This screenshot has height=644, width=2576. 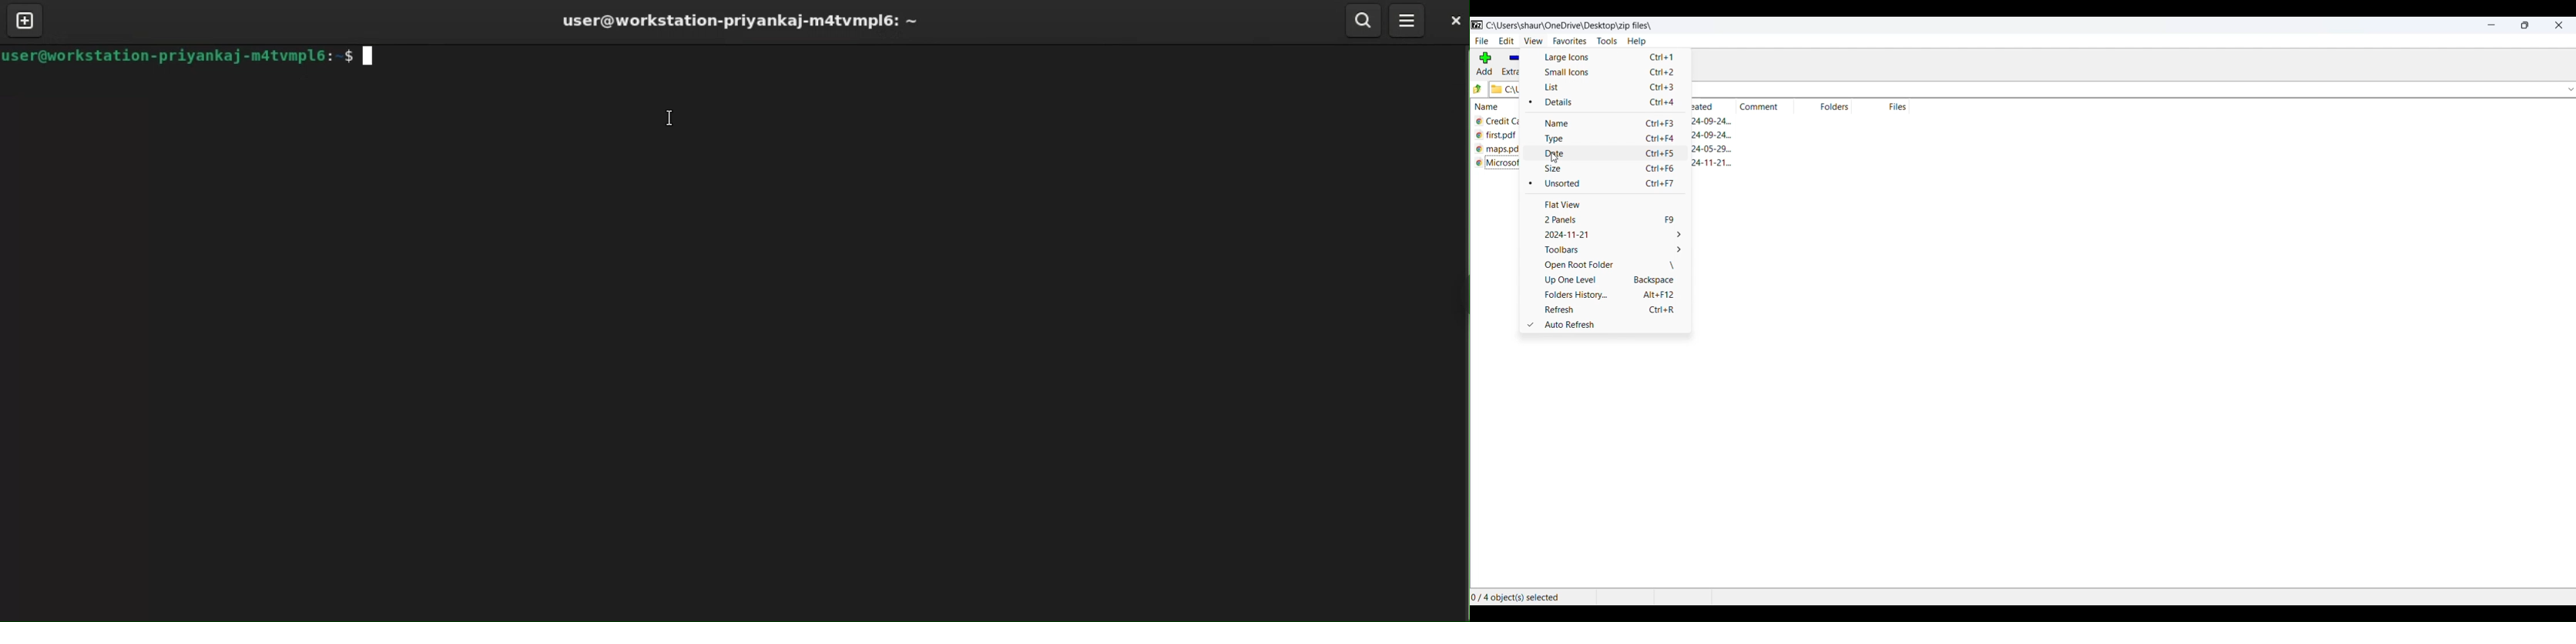 What do you see at coordinates (1604, 104) in the screenshot?
I see `details` at bounding box center [1604, 104].